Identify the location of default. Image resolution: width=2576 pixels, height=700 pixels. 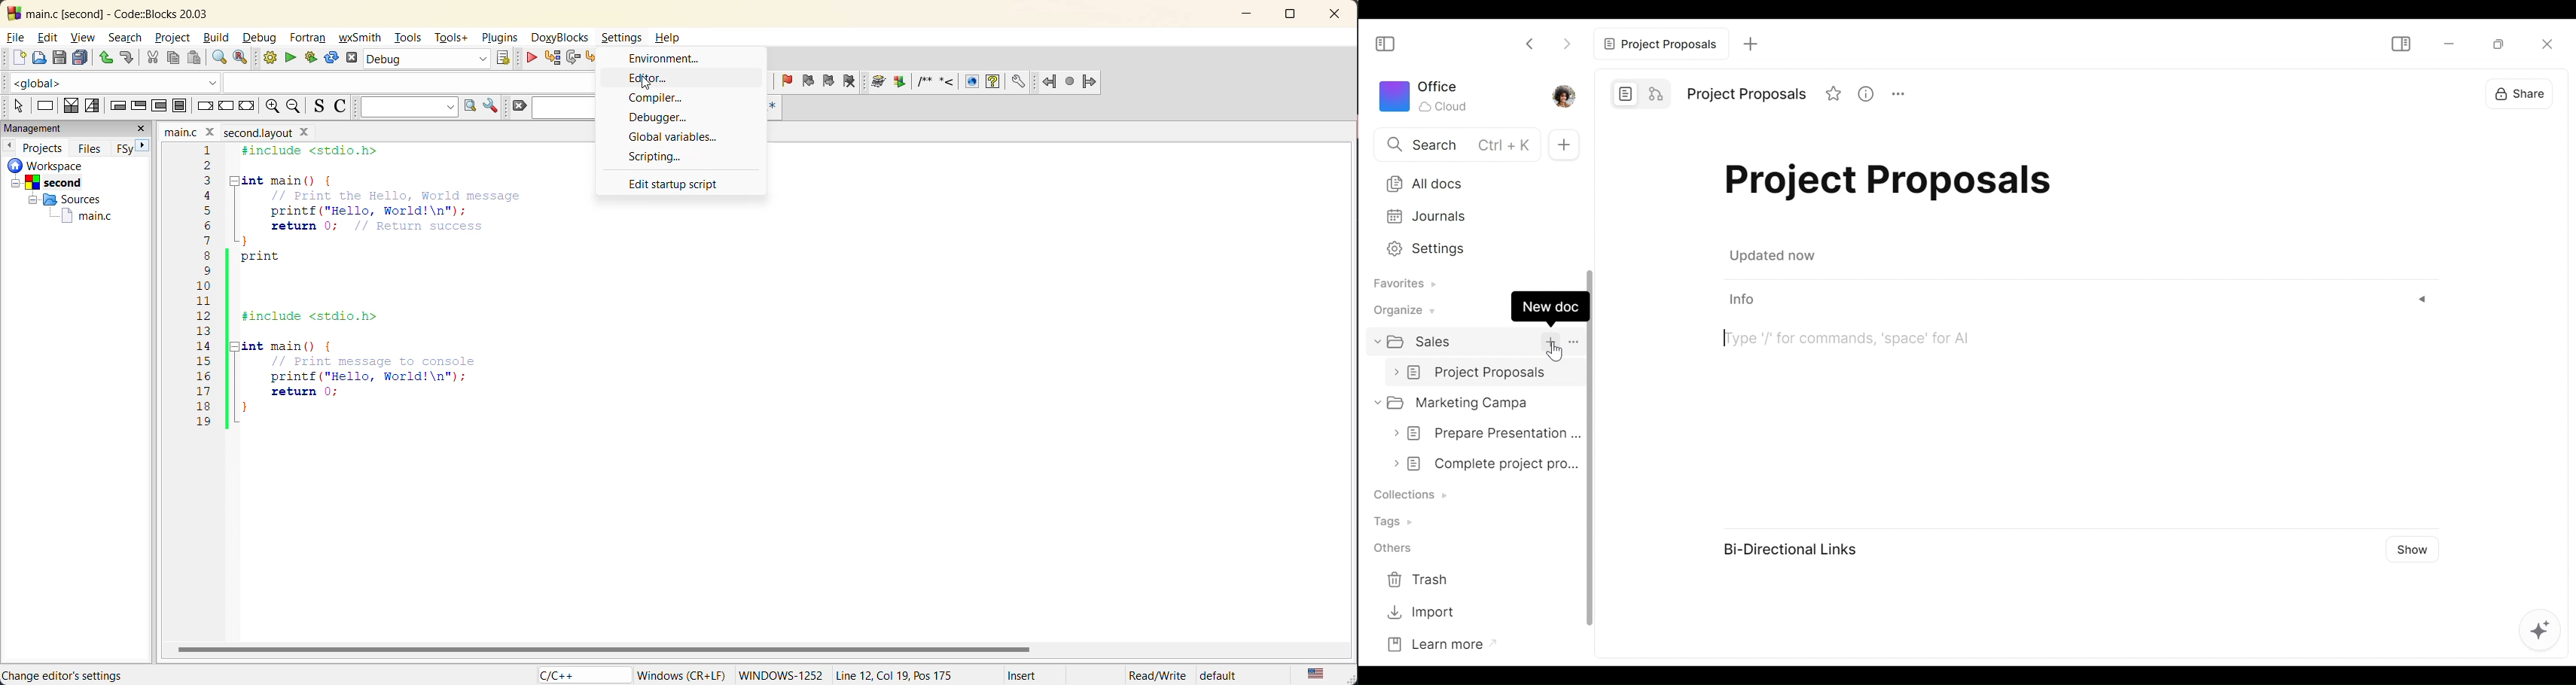
(1227, 675).